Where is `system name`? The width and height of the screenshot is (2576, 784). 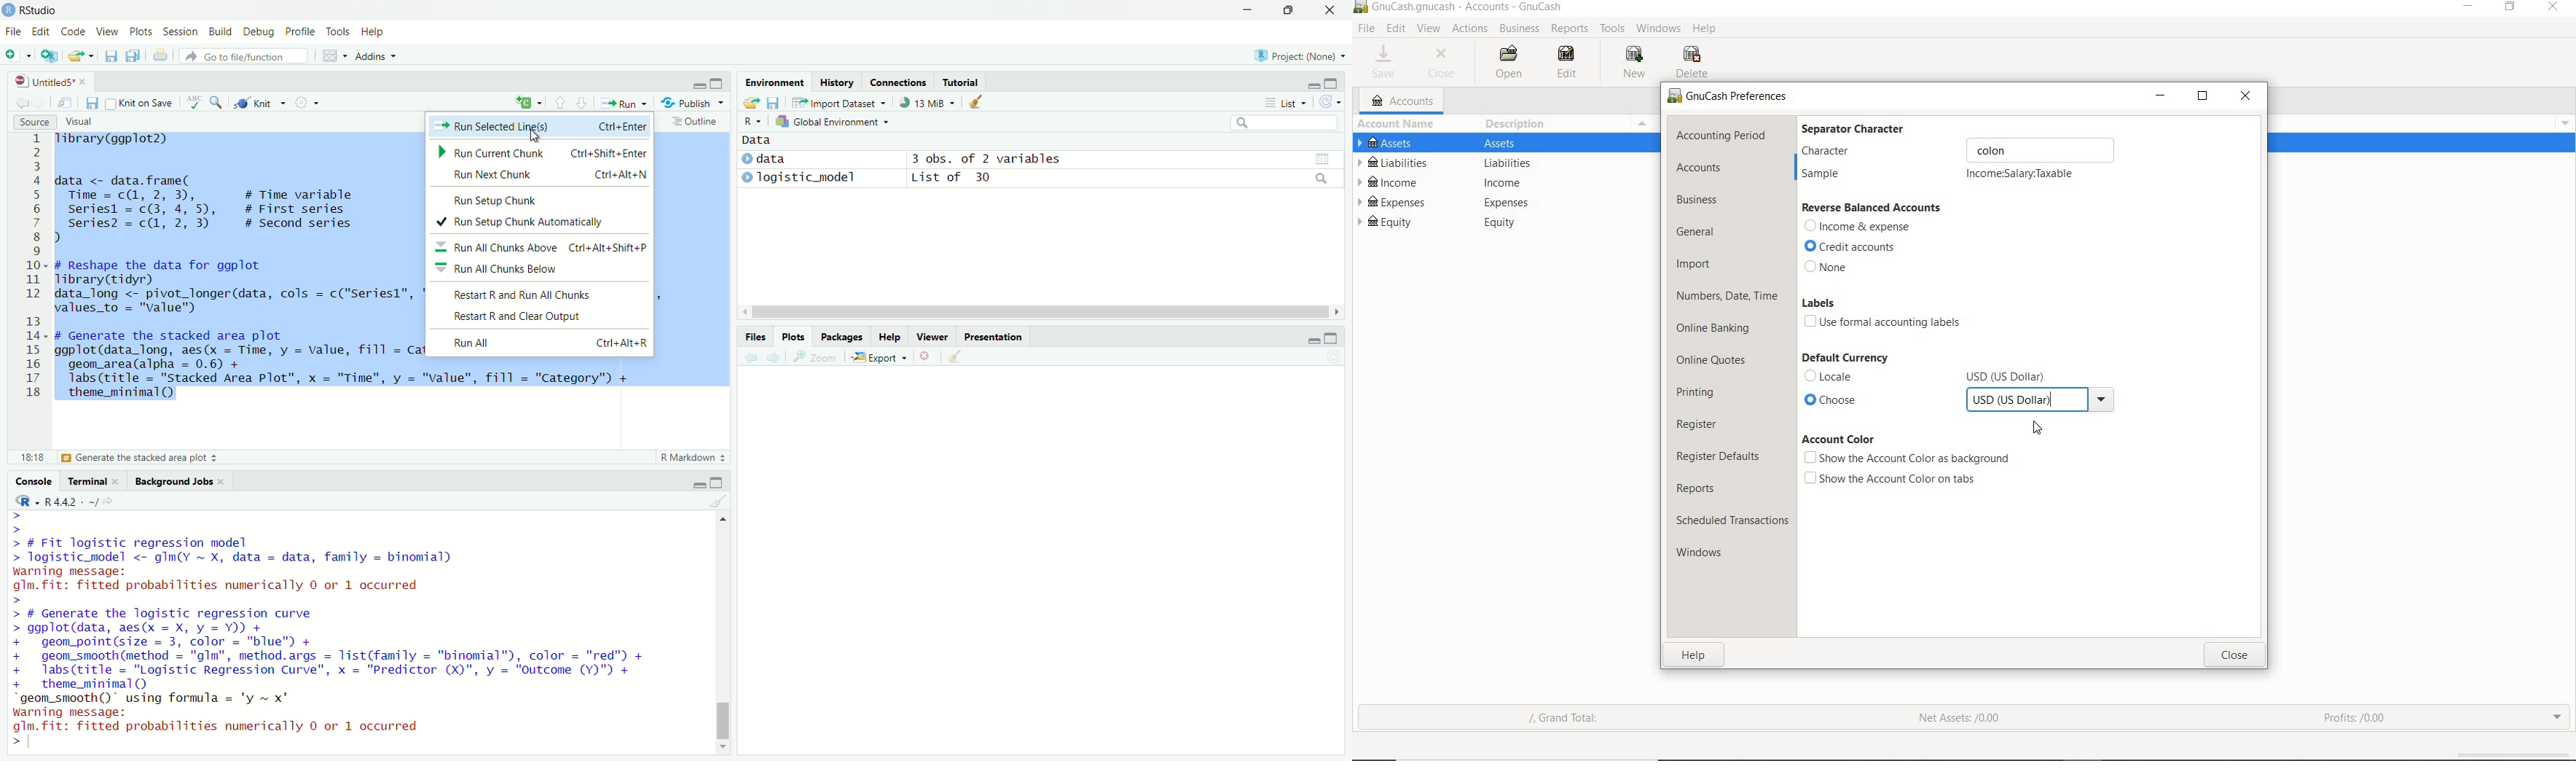 system name is located at coordinates (1468, 8).